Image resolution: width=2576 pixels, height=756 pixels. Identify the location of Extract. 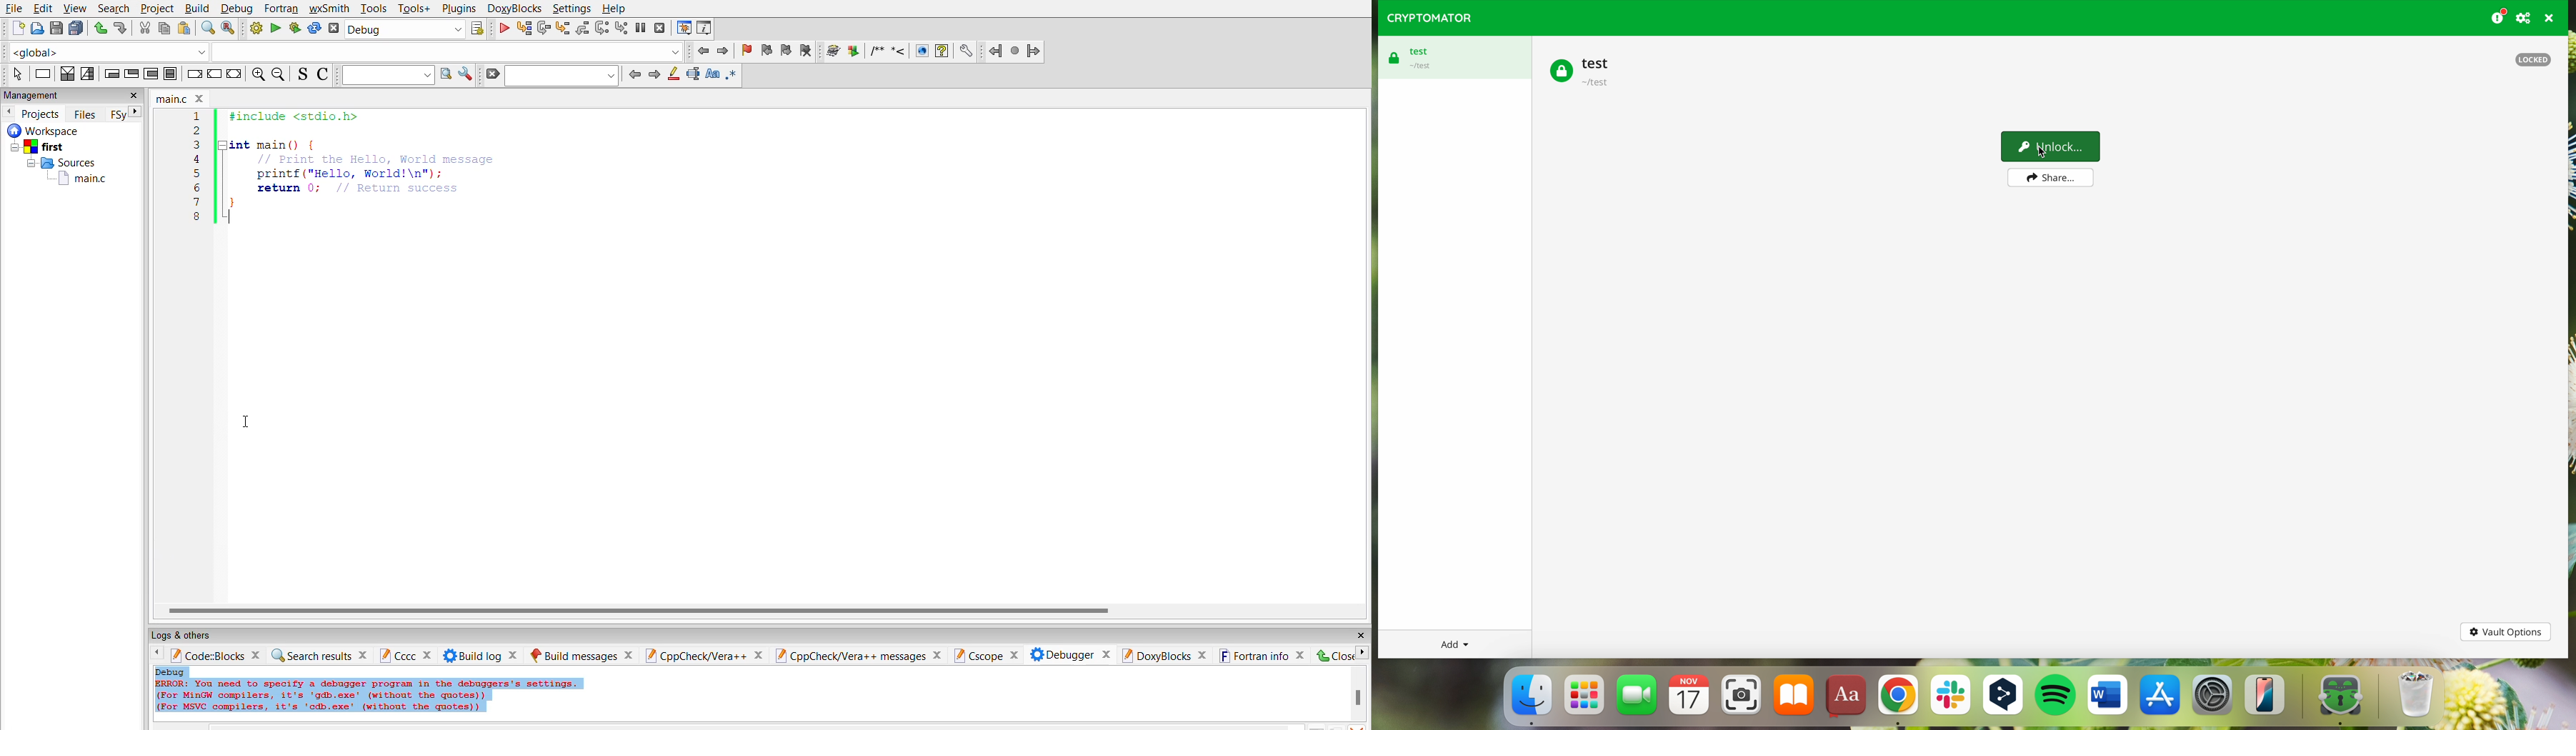
(853, 51).